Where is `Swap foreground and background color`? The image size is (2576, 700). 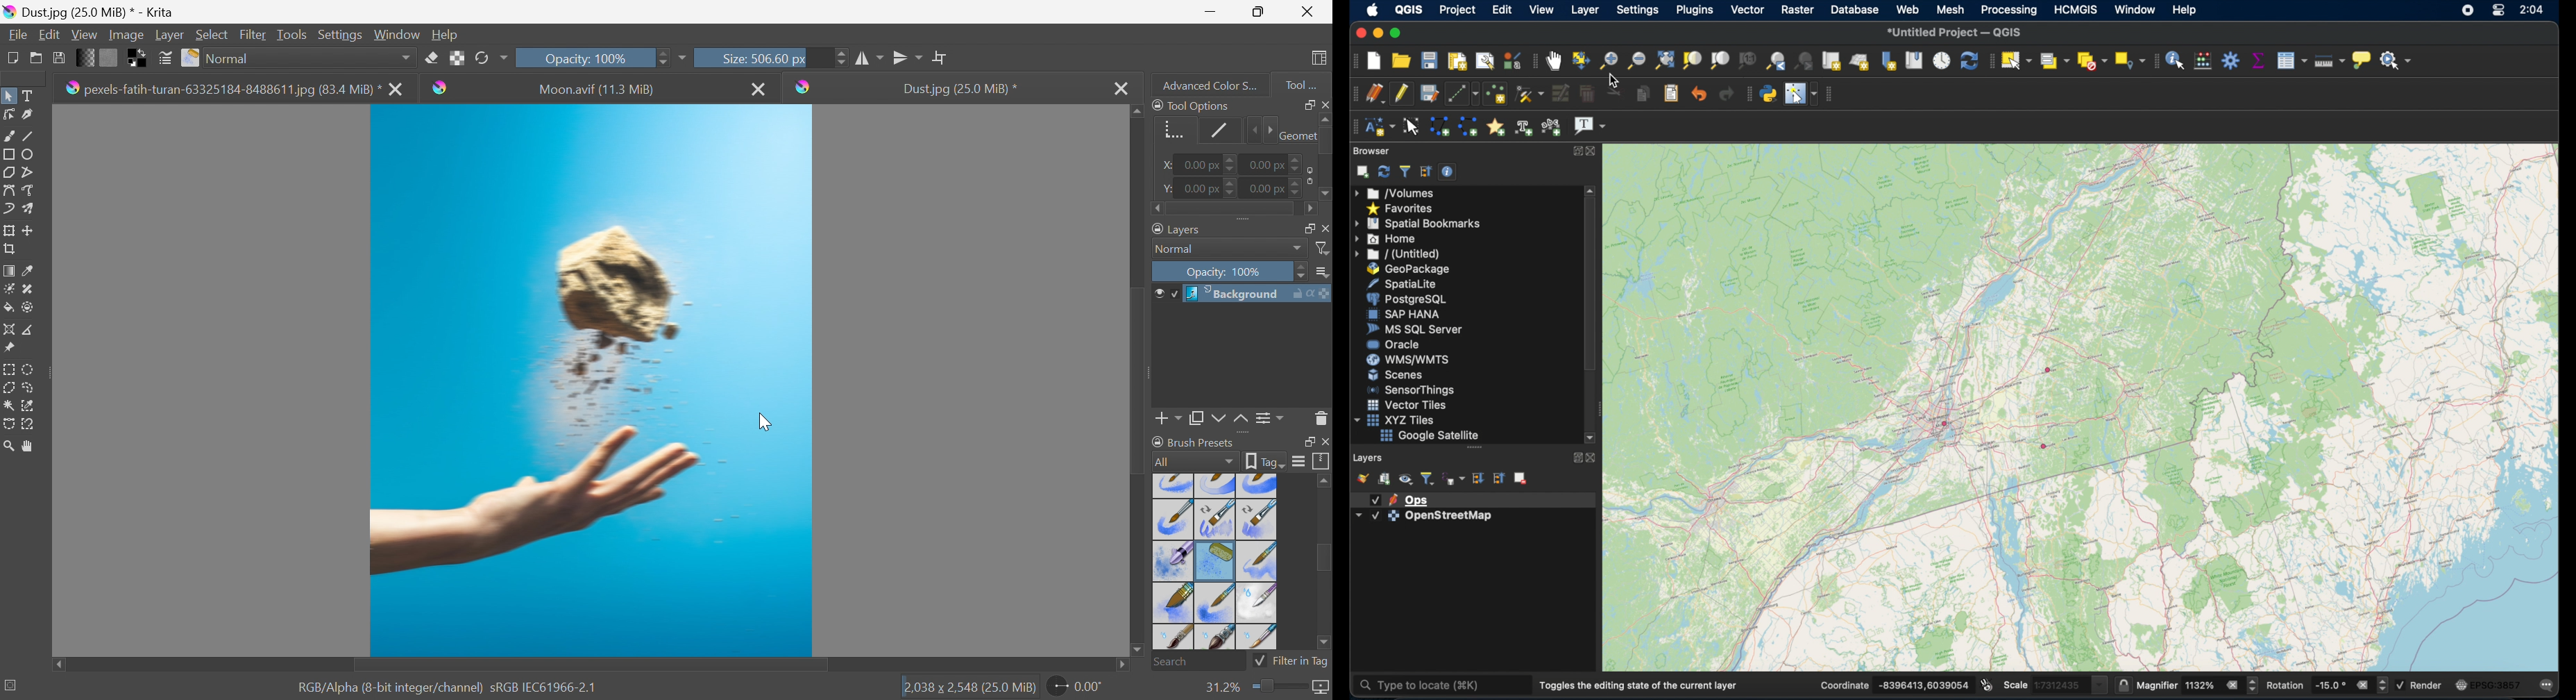 Swap foreground and background color is located at coordinates (139, 58).